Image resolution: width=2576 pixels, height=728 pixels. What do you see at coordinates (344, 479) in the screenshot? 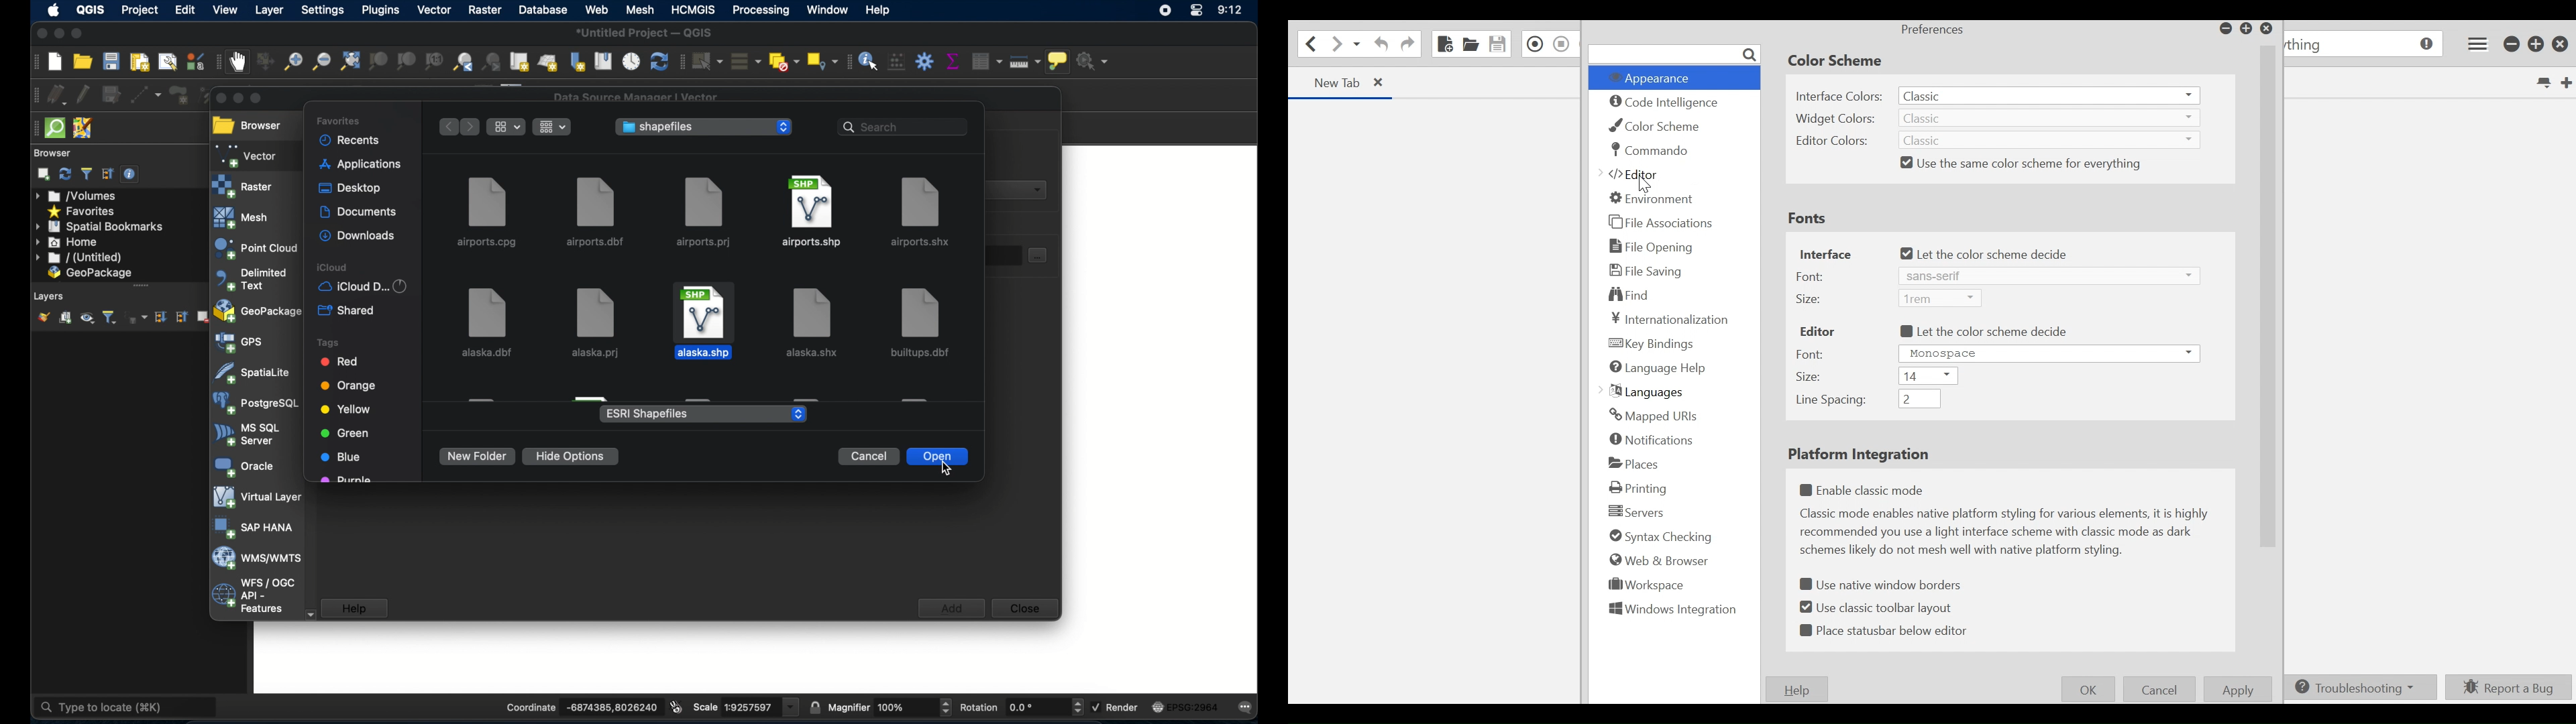
I see `purple` at bounding box center [344, 479].